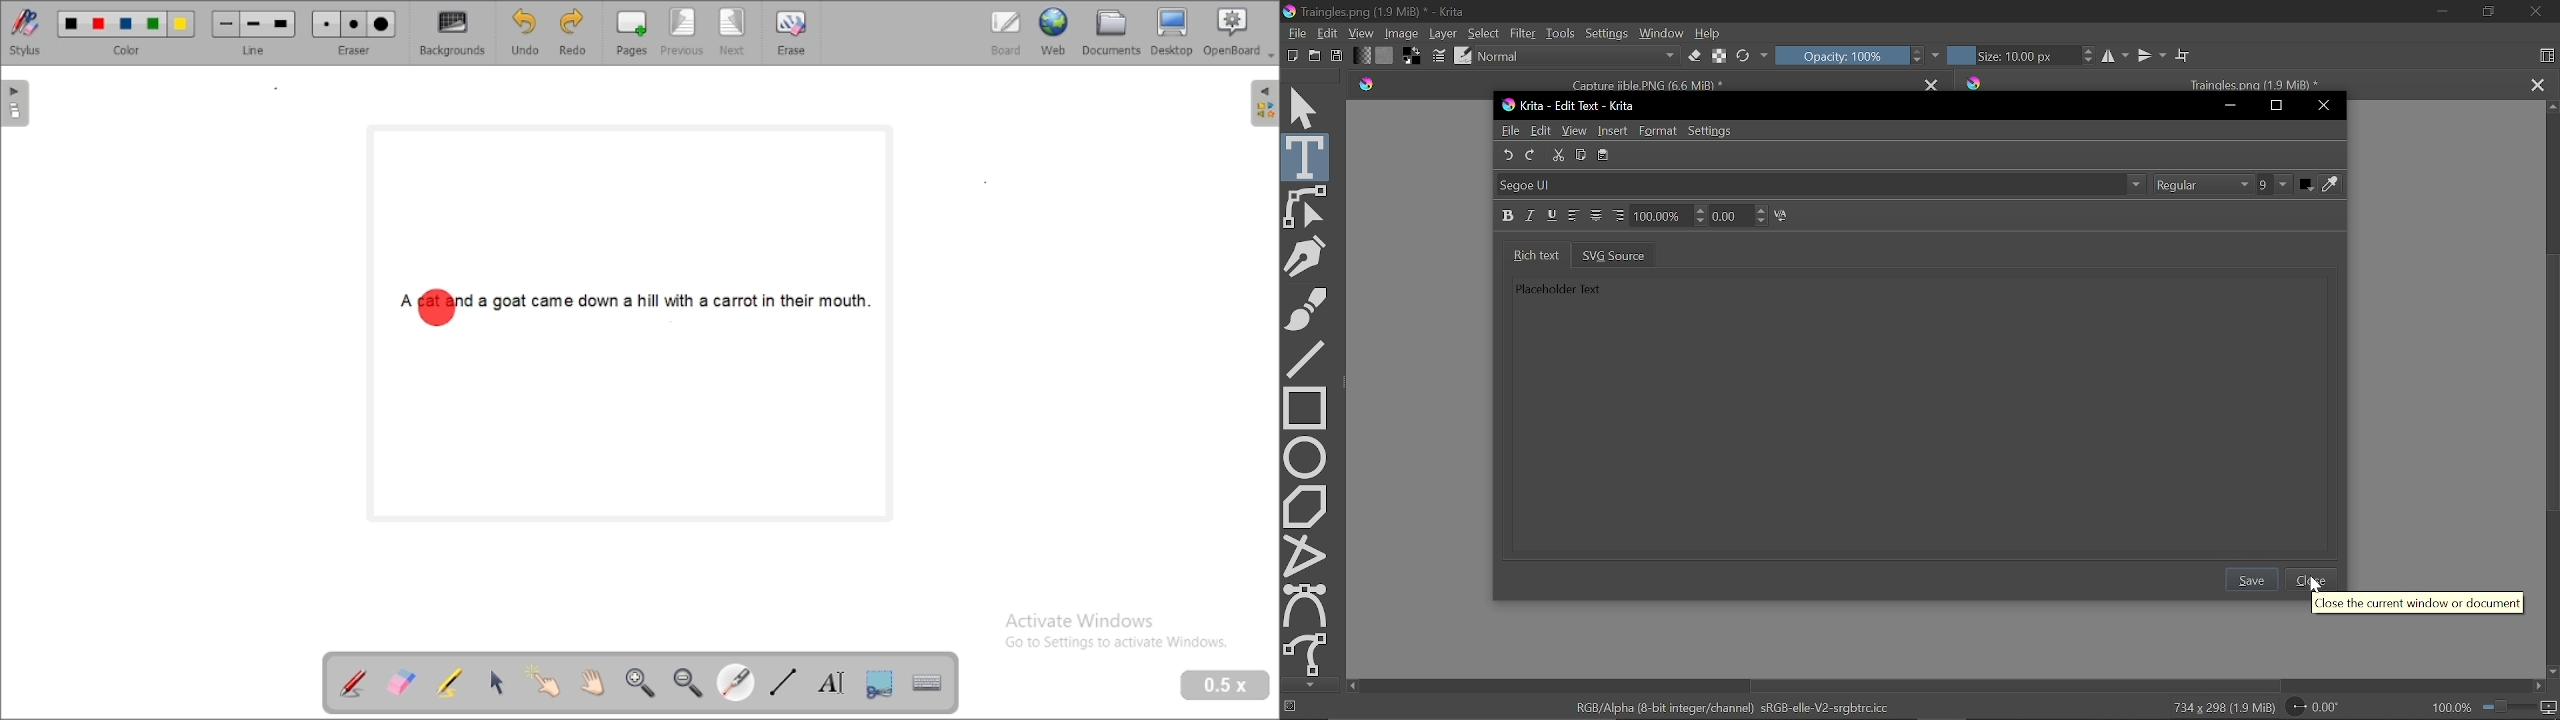  Describe the element at coordinates (1337, 57) in the screenshot. I see `Save` at that location.